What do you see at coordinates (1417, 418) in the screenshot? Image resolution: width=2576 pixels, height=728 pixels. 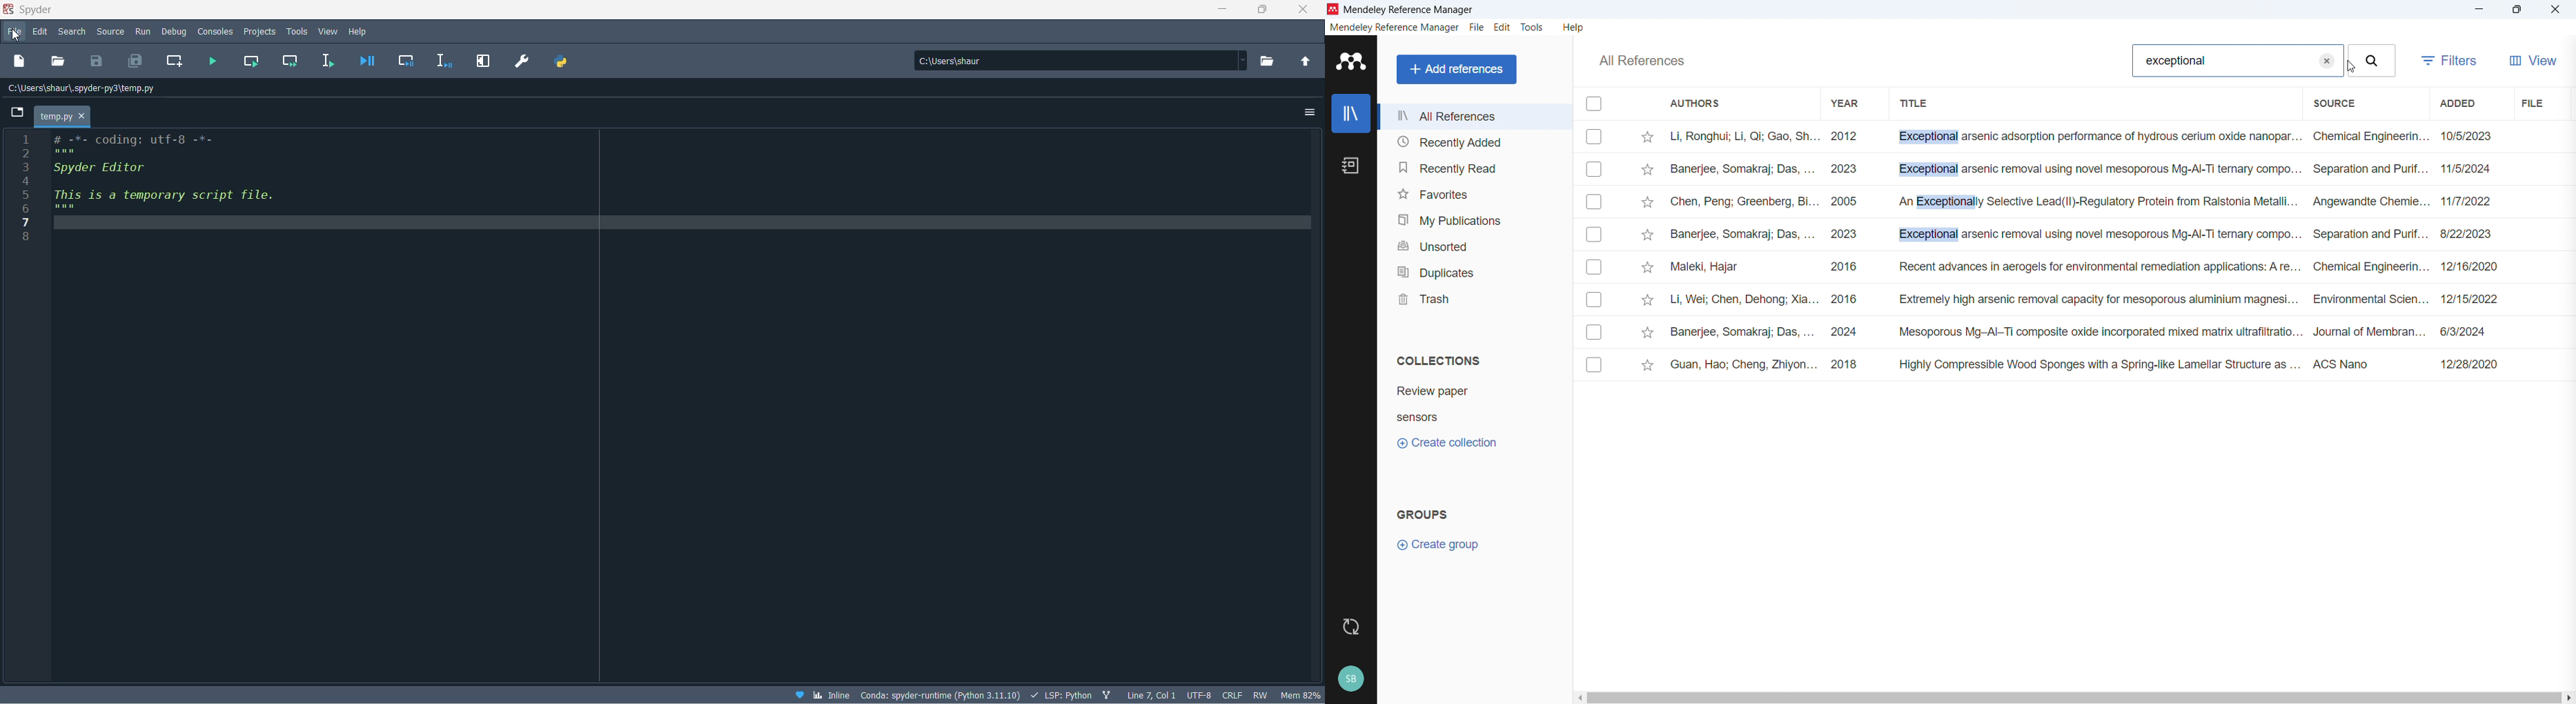 I see `Collection 2` at bounding box center [1417, 418].